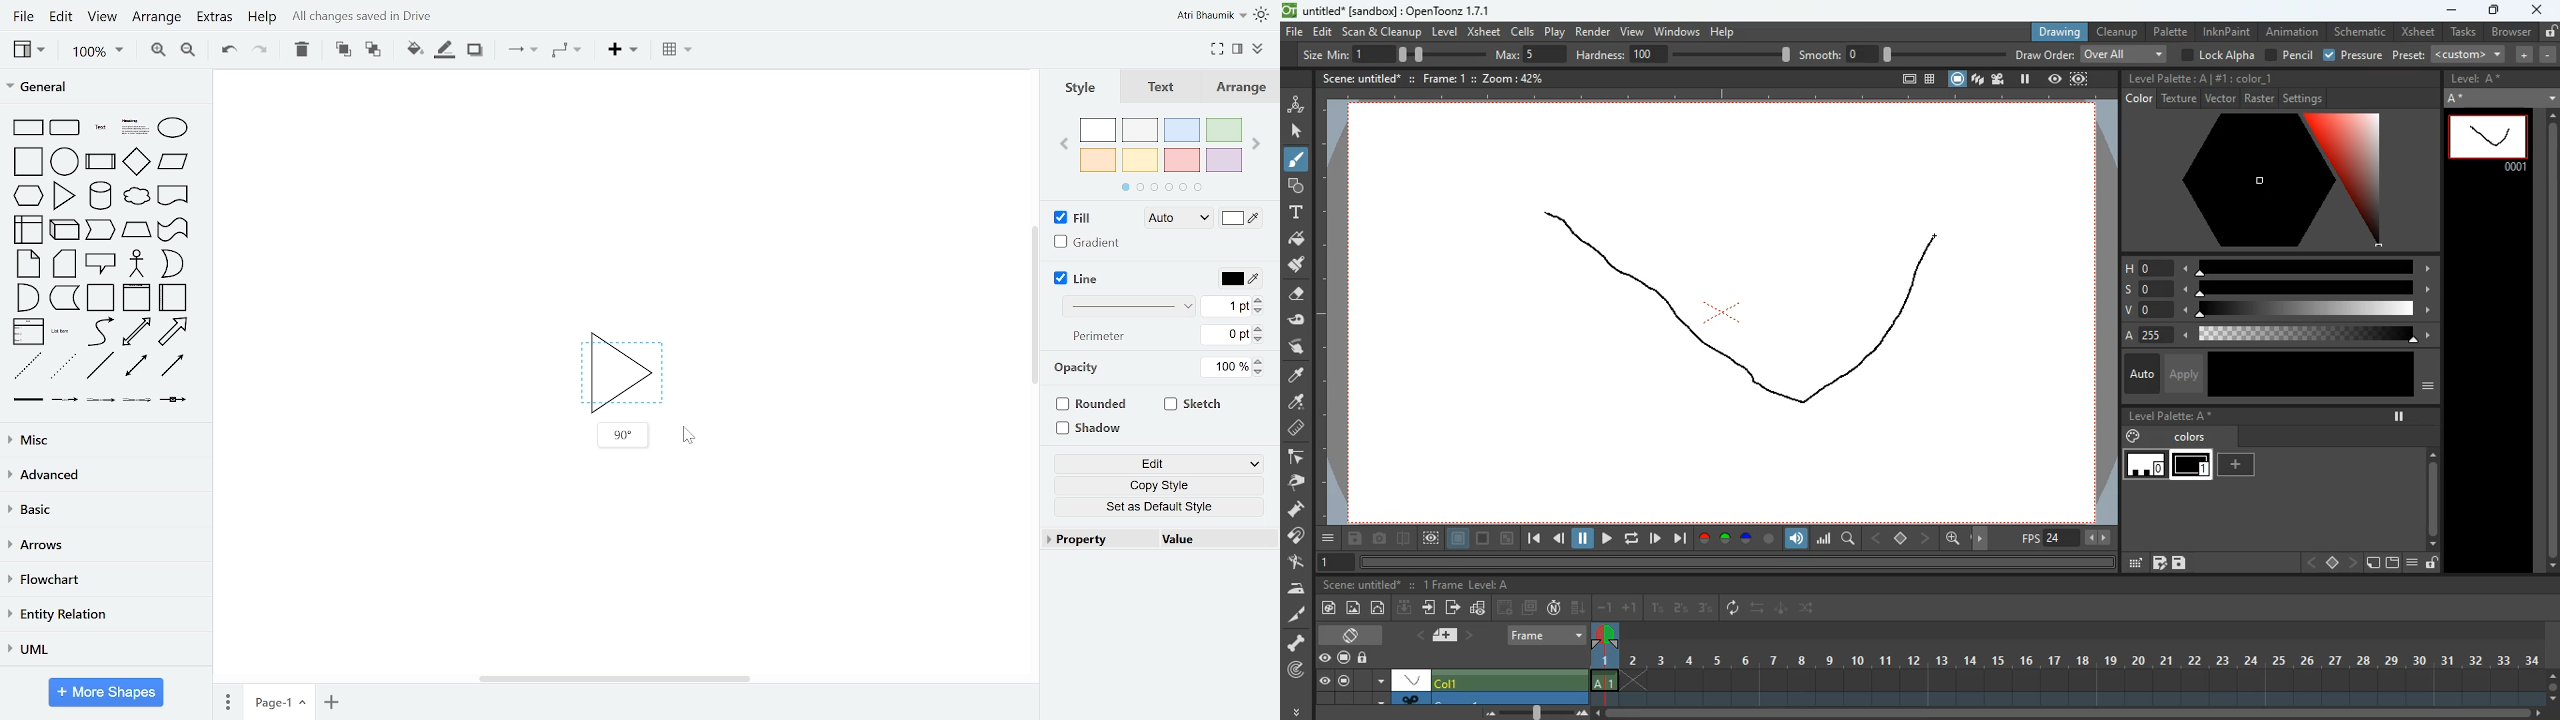  Describe the element at coordinates (622, 50) in the screenshot. I see `insert` at that location.